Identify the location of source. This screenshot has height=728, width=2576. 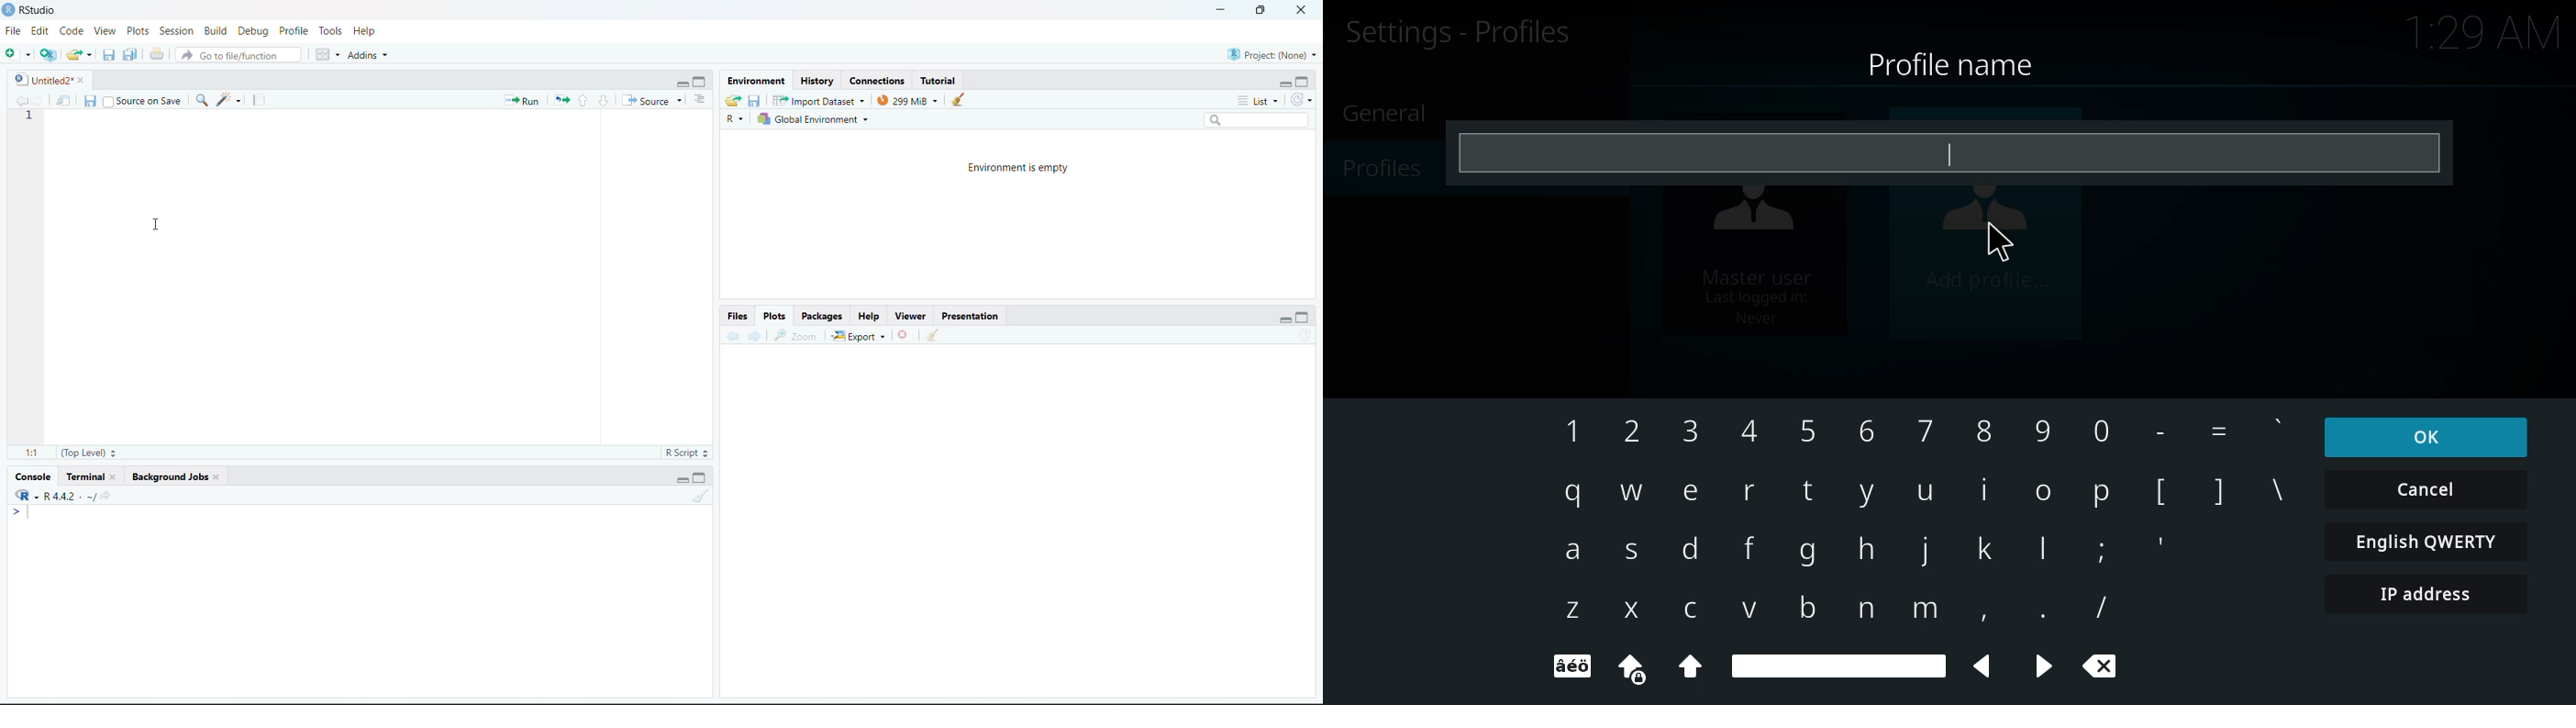
(654, 101).